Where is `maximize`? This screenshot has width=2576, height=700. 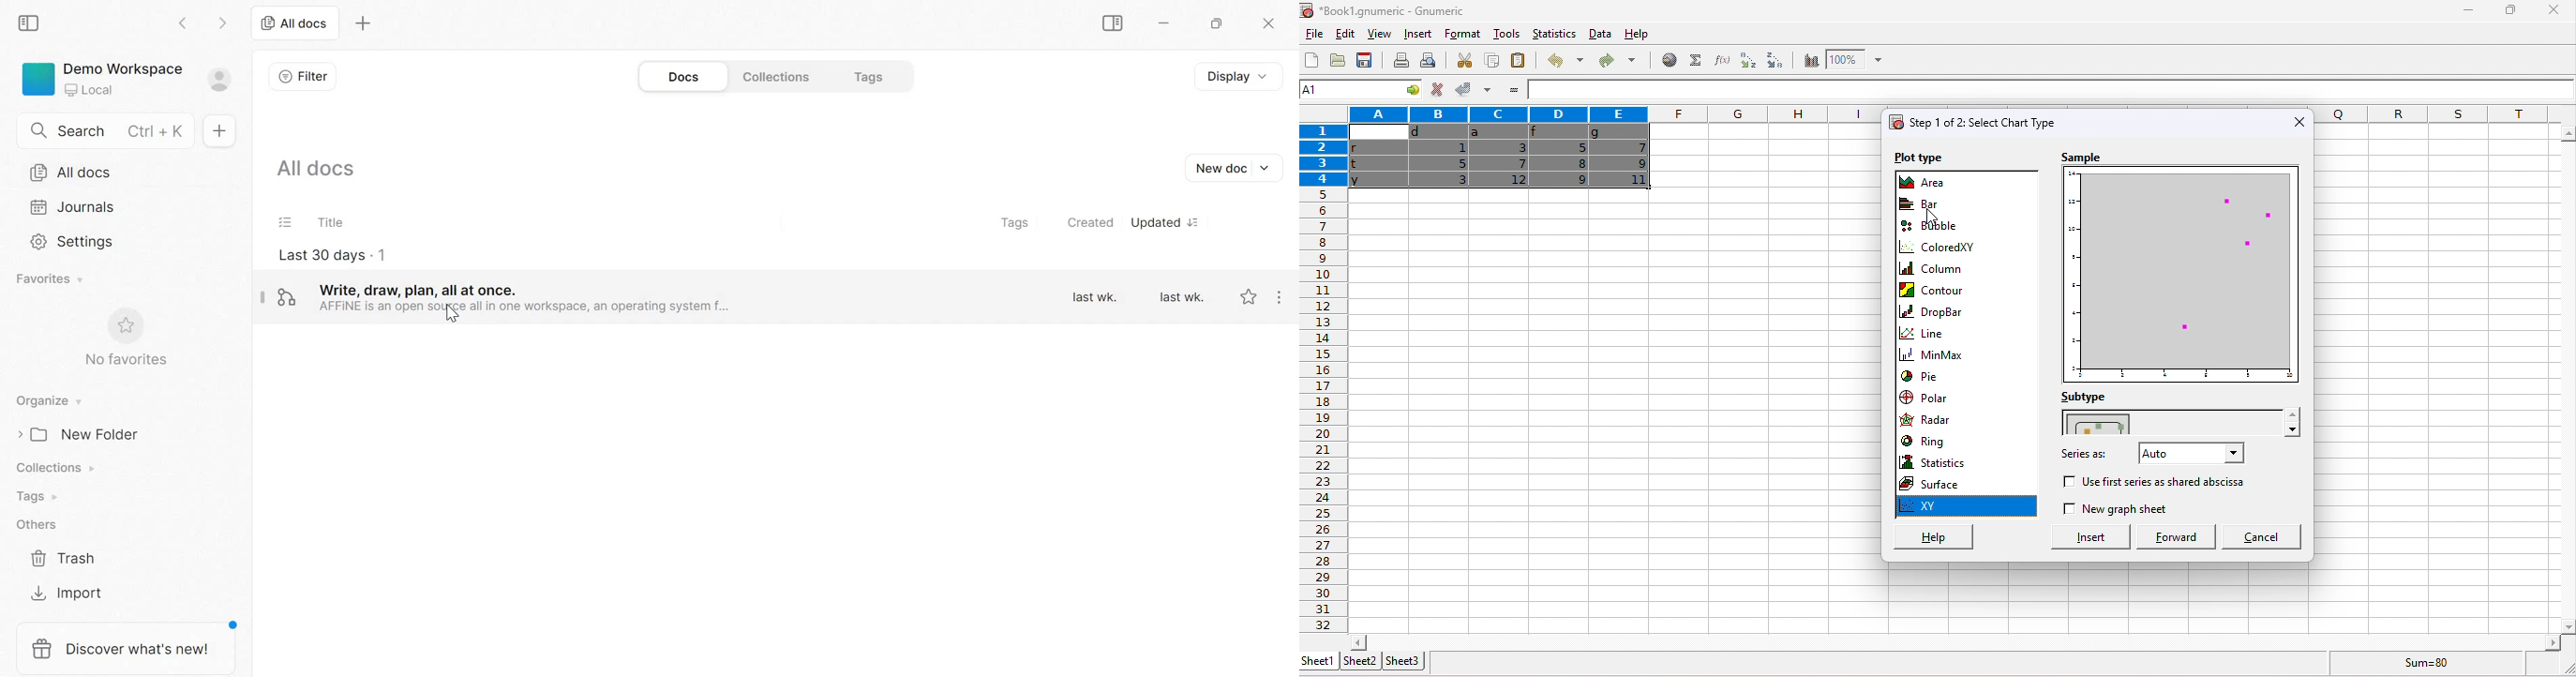 maximize is located at coordinates (2511, 12).